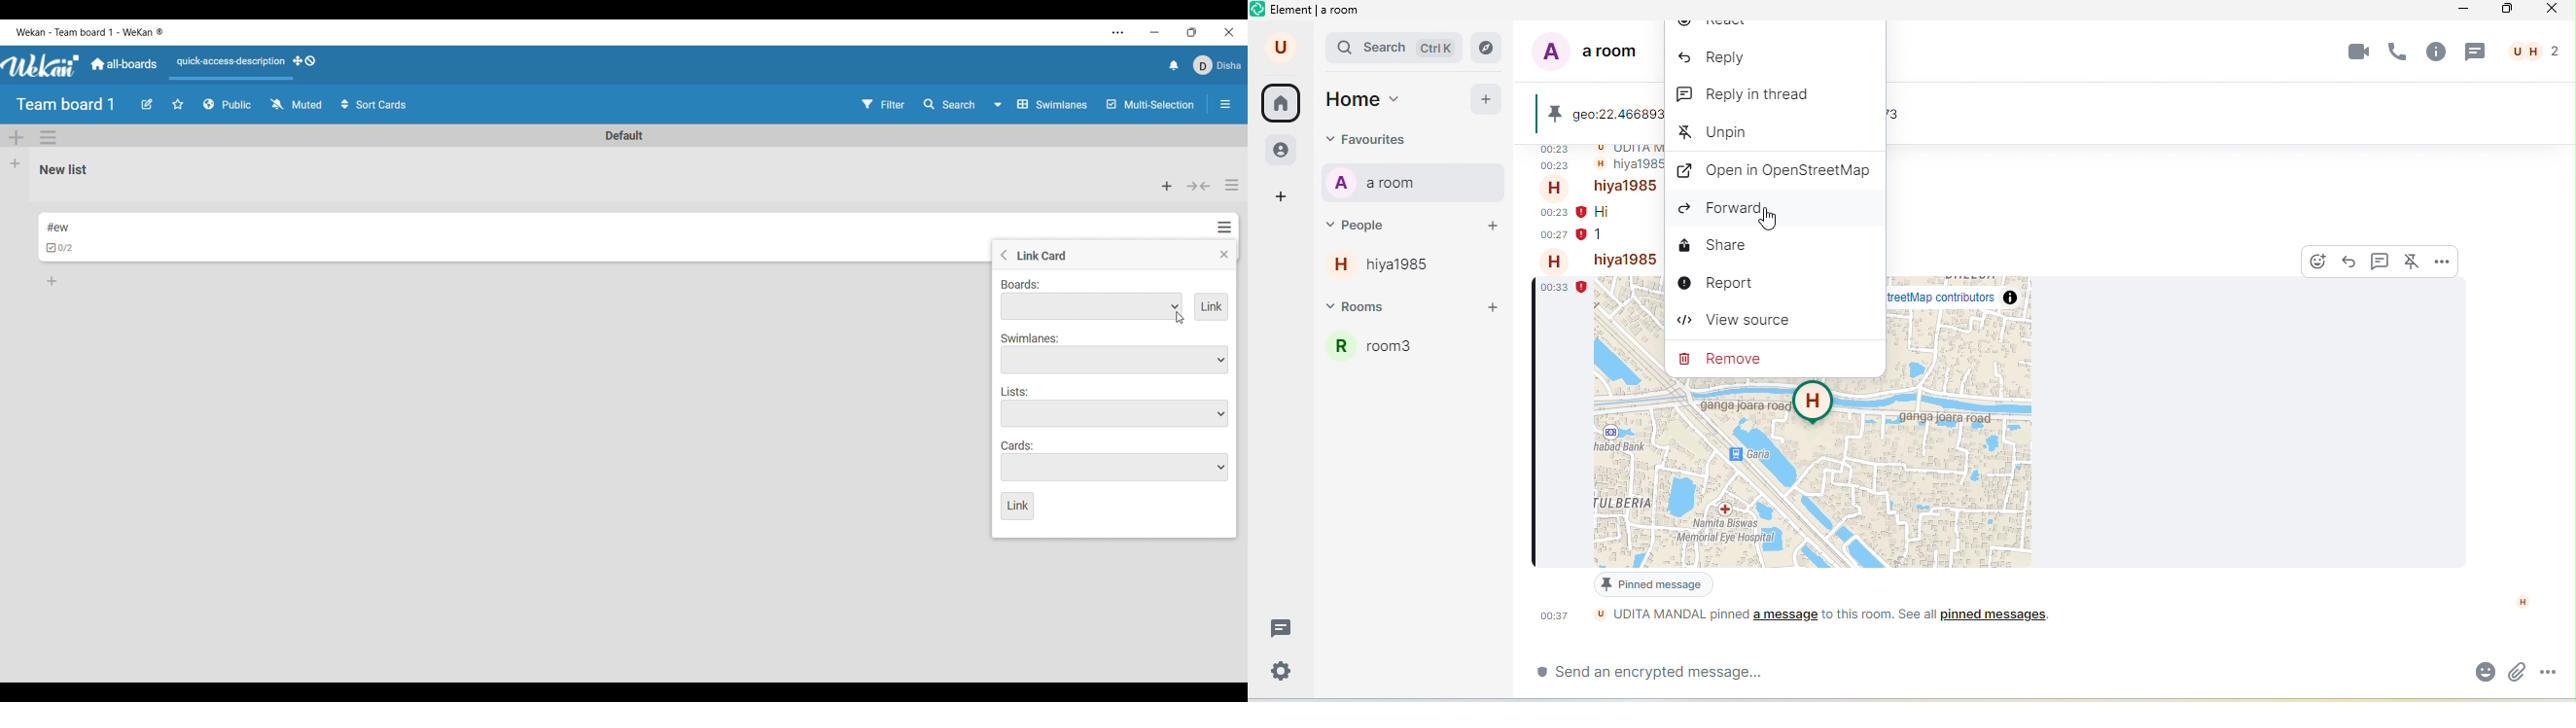  Describe the element at coordinates (1715, 58) in the screenshot. I see `reply` at that location.